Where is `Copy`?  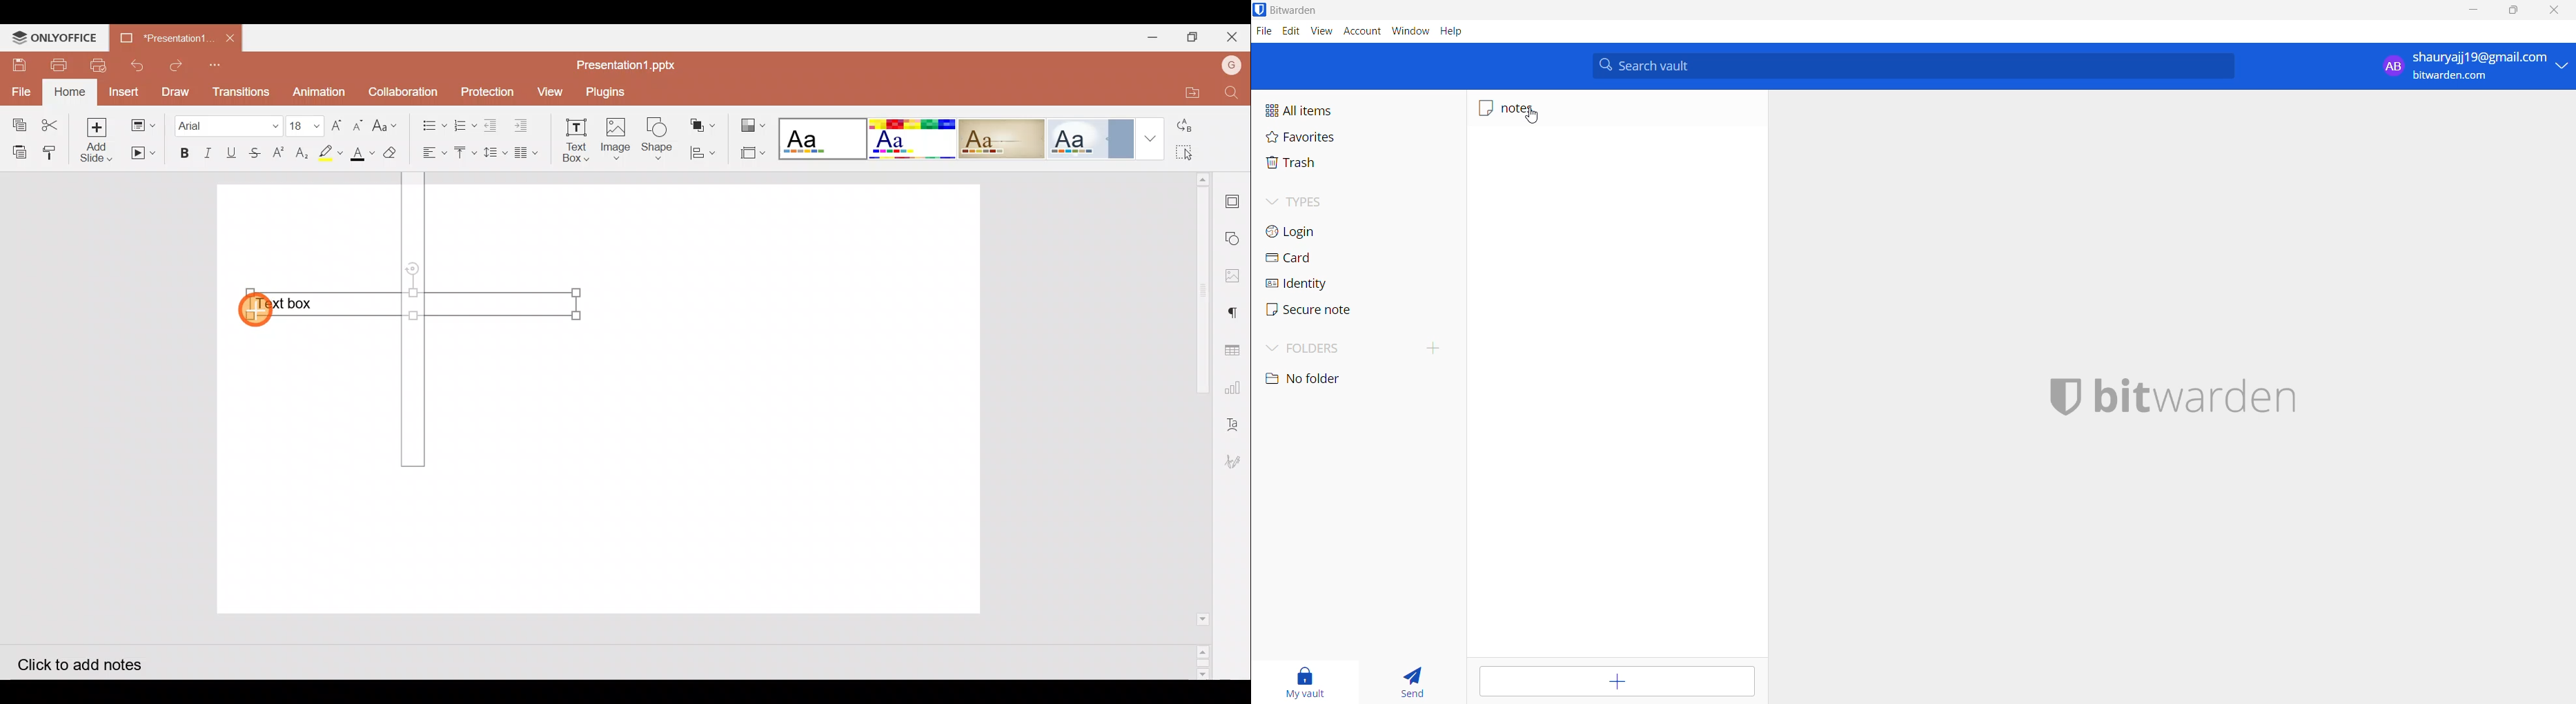
Copy is located at coordinates (16, 121).